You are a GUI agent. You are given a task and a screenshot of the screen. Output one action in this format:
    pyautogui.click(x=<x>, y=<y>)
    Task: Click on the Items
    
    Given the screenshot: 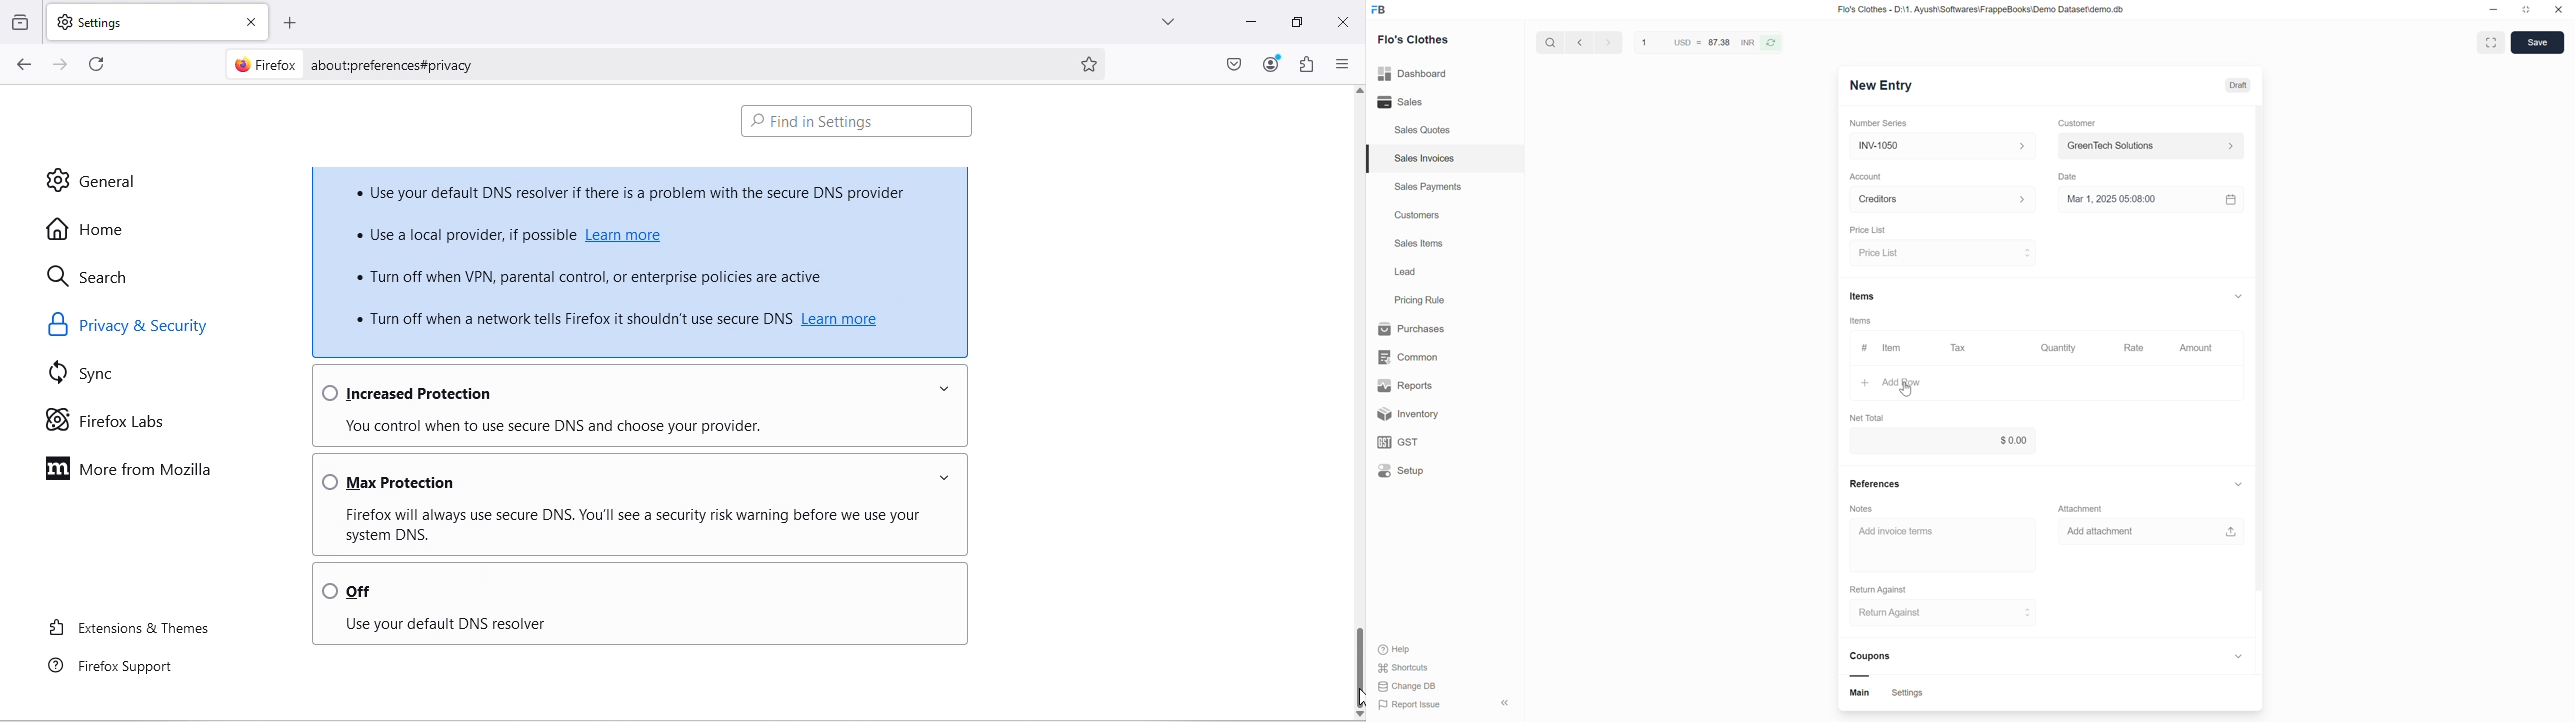 What is the action you would take?
    pyautogui.click(x=1862, y=296)
    